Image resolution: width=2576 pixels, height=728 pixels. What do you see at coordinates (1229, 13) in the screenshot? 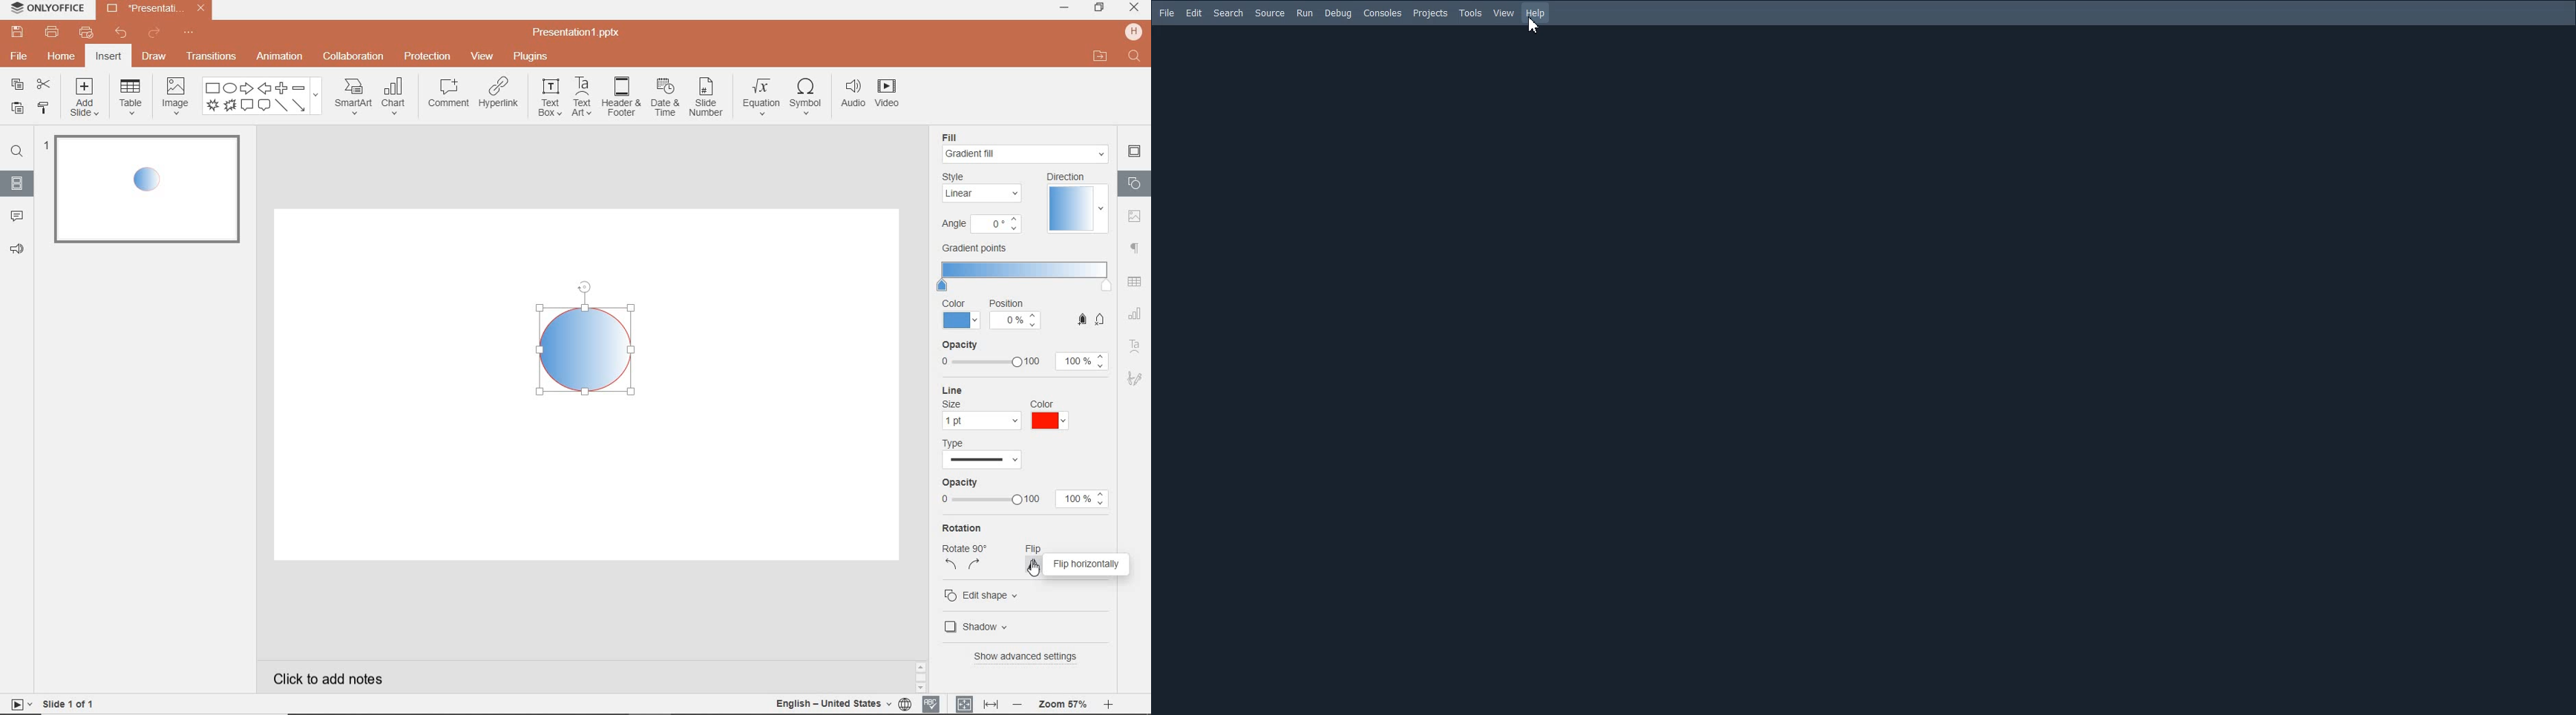
I see `Search` at bounding box center [1229, 13].